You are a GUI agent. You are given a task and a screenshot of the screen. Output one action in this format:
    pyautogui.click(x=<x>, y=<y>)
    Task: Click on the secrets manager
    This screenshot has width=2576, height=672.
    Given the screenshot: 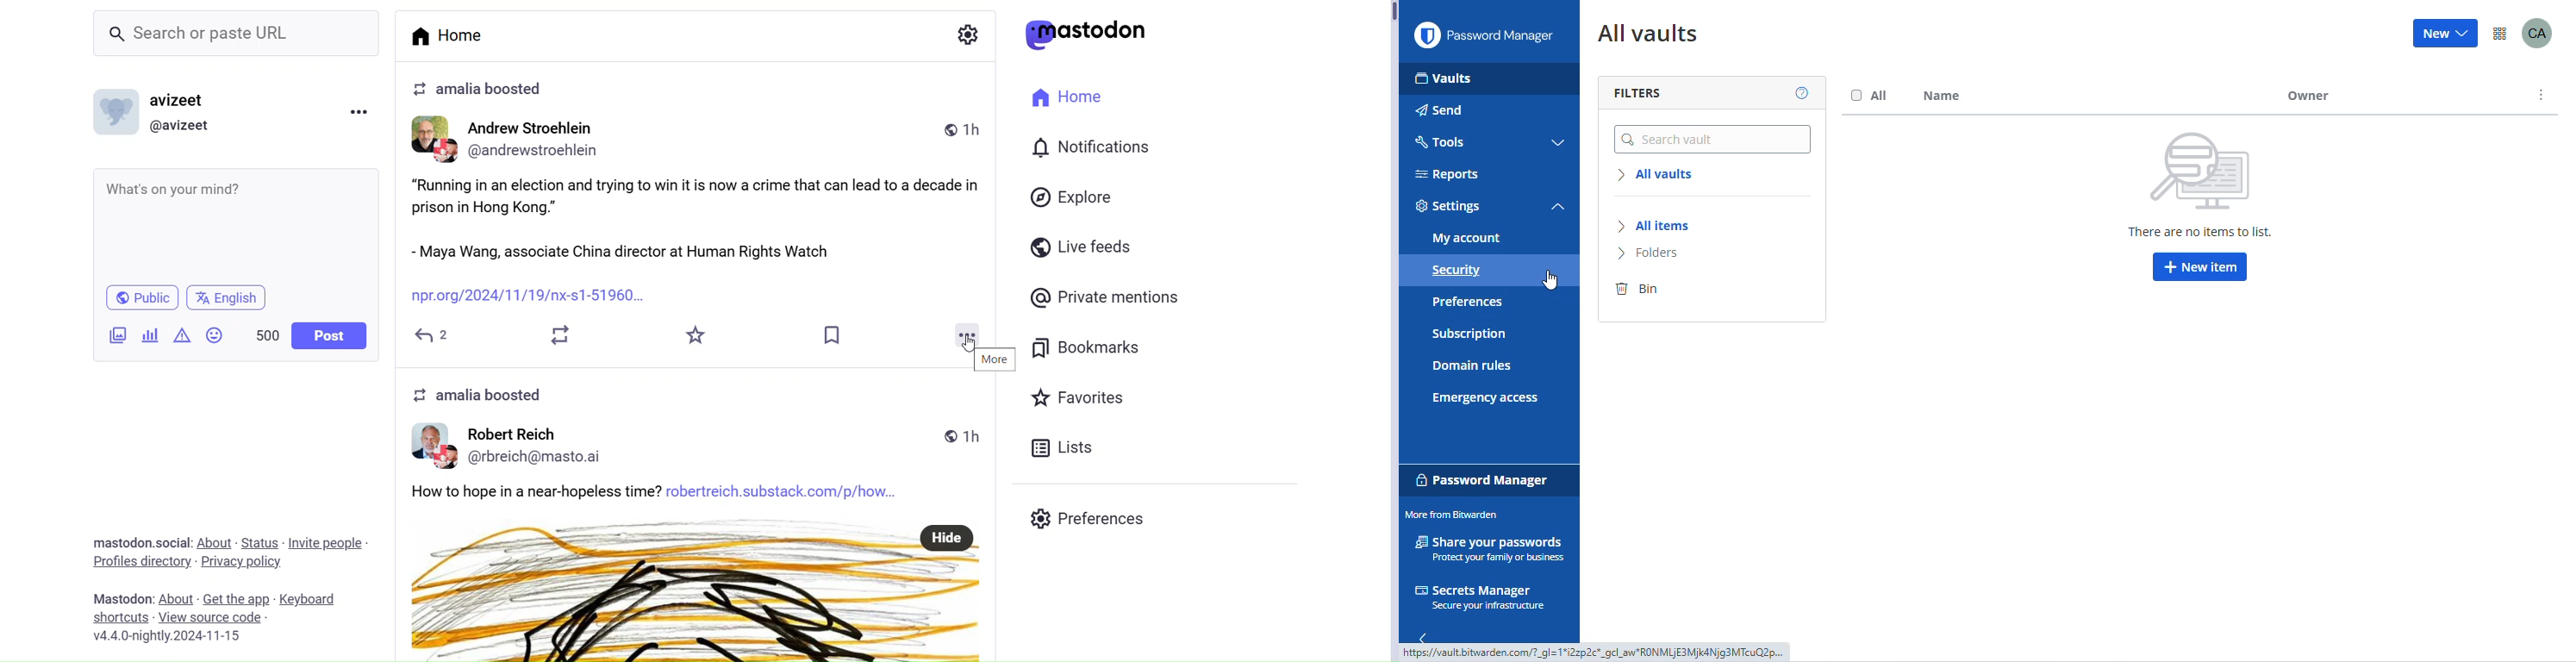 What is the action you would take?
    pyautogui.click(x=1479, y=597)
    